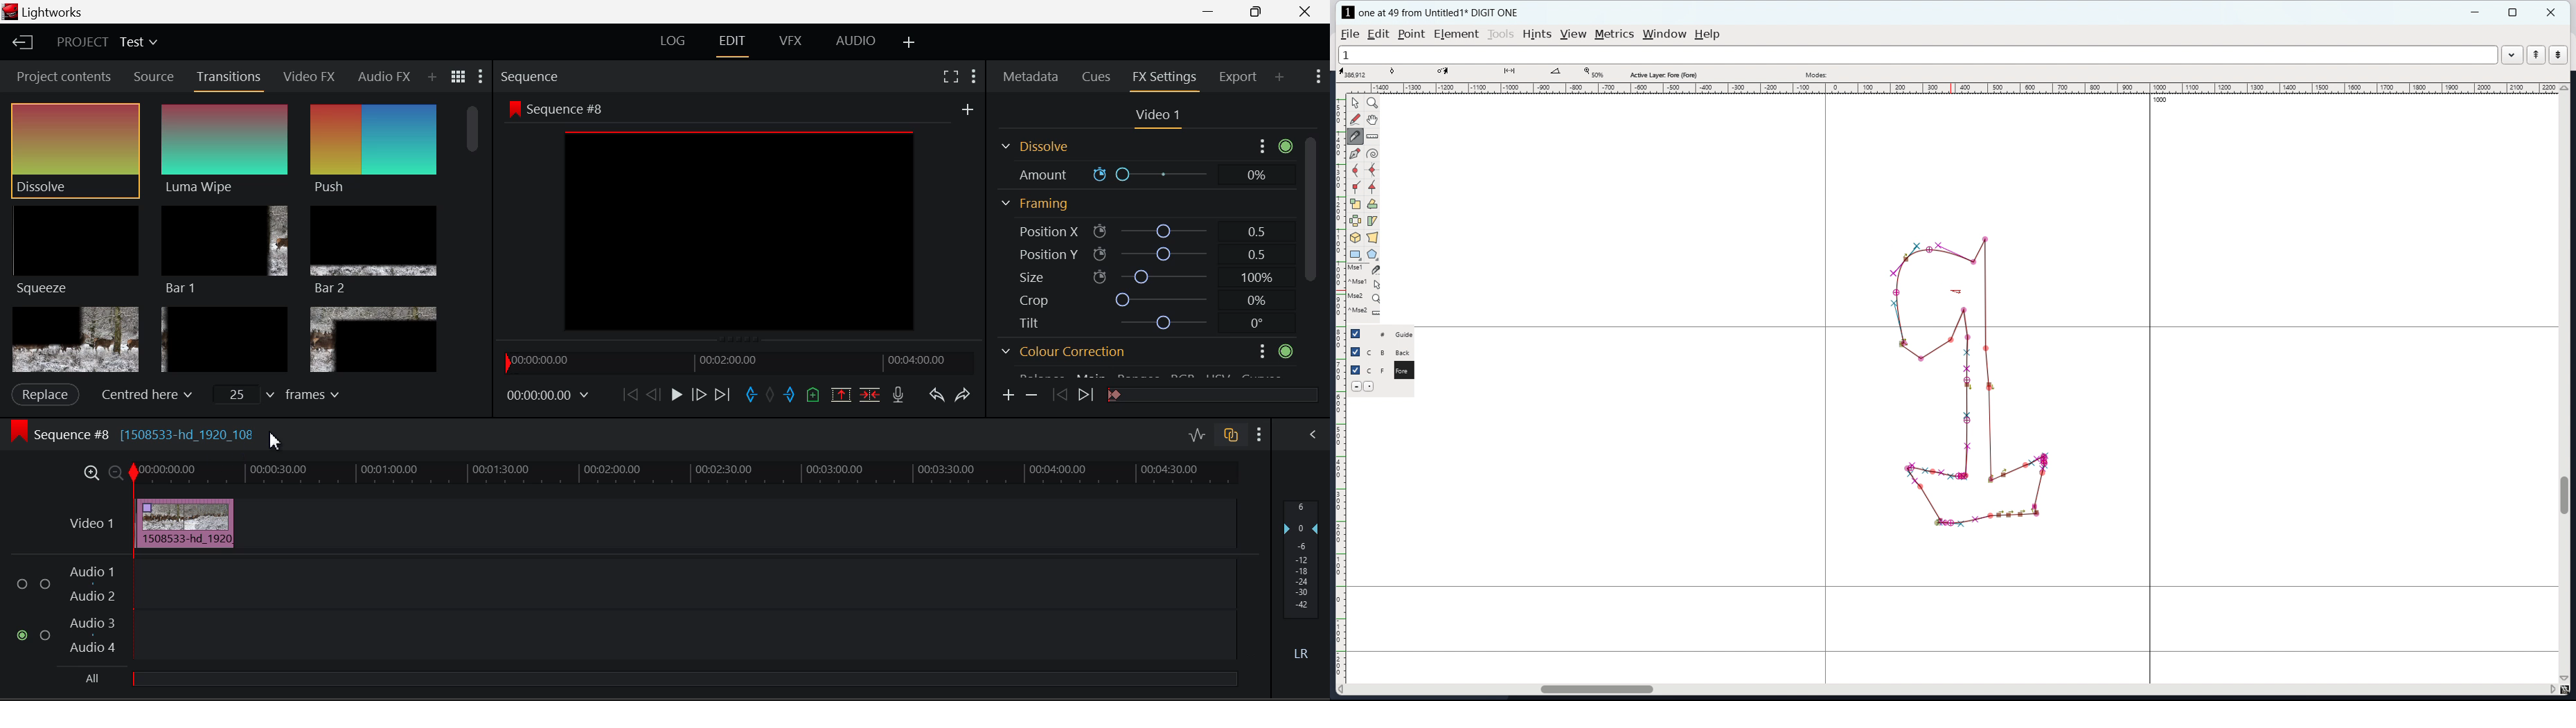 This screenshot has width=2576, height=728. Describe the element at coordinates (1164, 78) in the screenshot. I see `FX Settings Open` at that location.